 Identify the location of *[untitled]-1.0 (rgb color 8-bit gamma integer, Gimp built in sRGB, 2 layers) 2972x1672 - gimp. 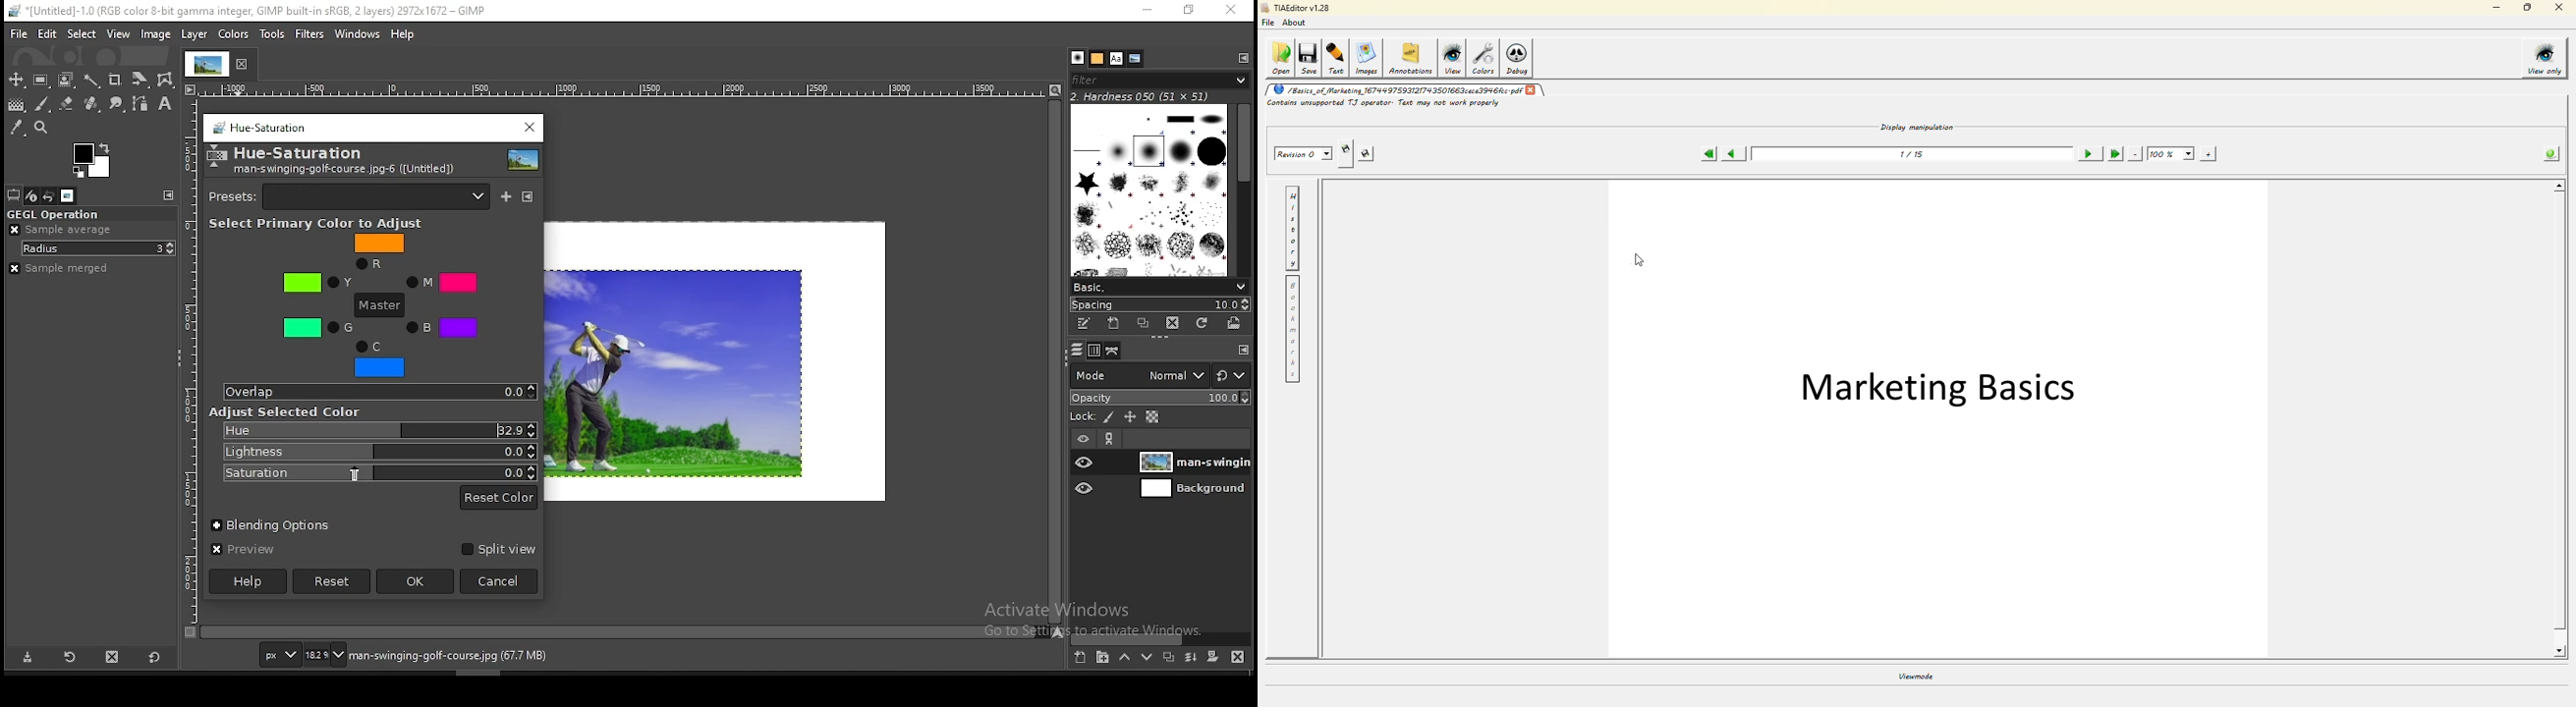
(248, 12).